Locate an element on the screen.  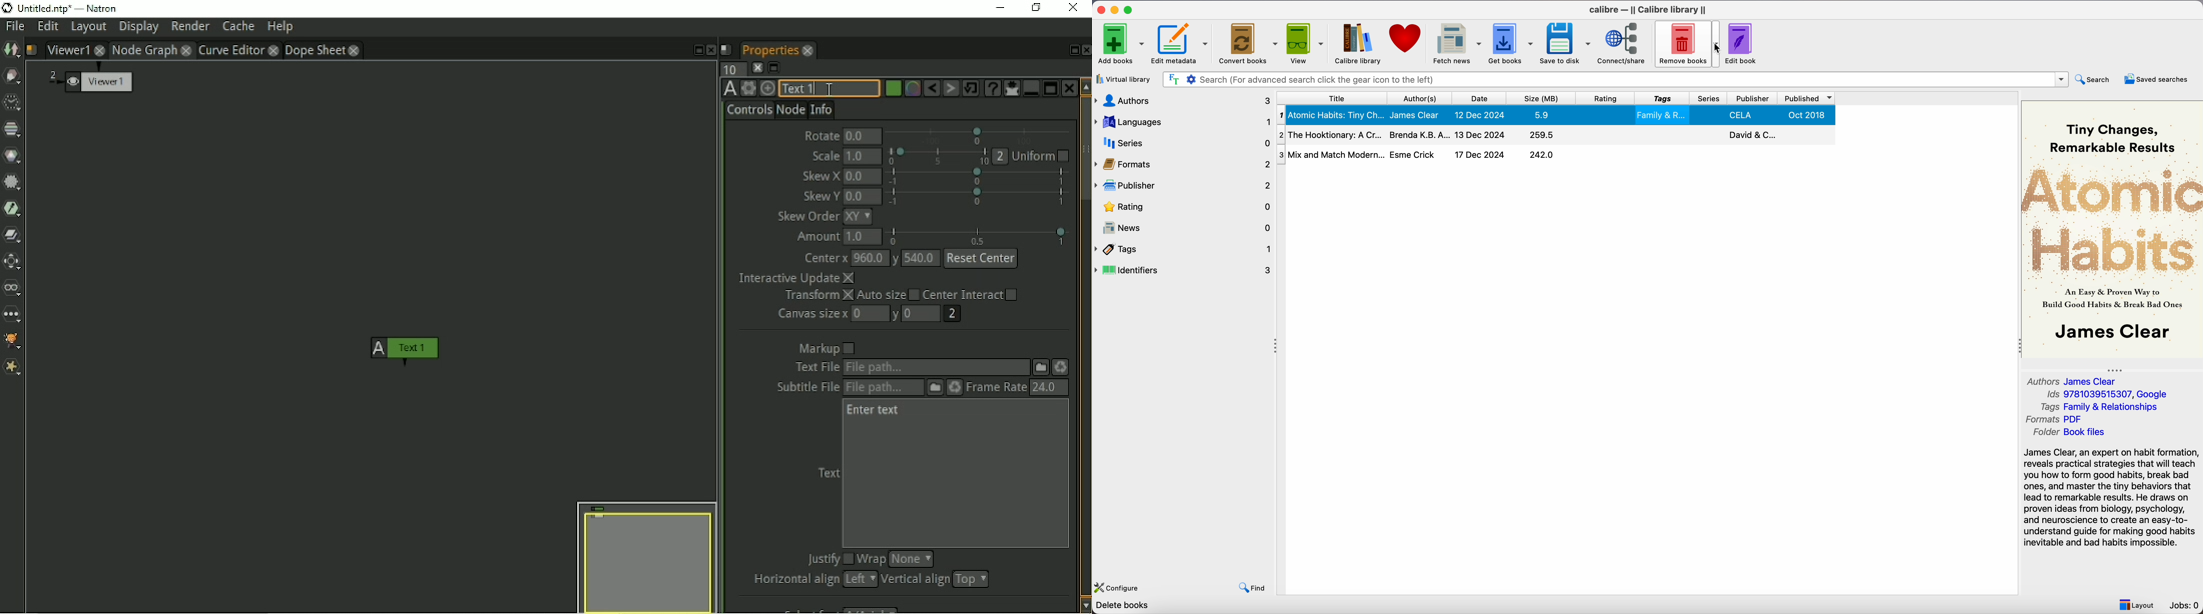
close program is located at coordinates (1101, 9).